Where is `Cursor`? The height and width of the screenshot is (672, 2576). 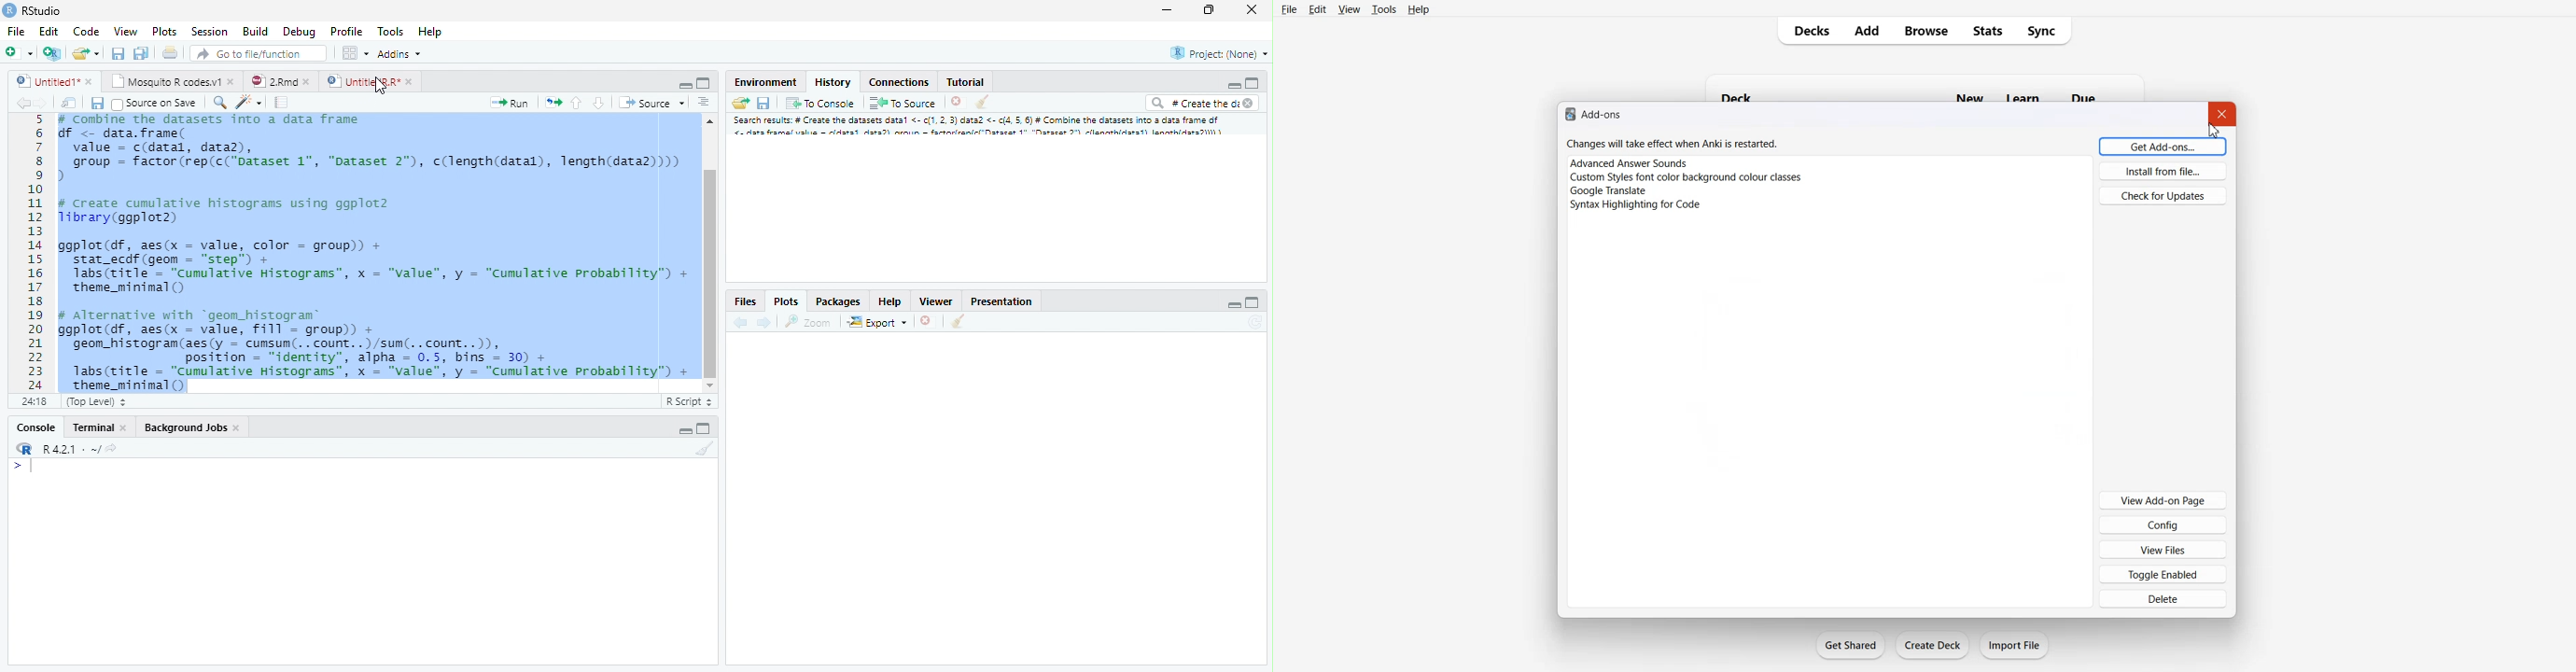
Cursor is located at coordinates (2213, 128).